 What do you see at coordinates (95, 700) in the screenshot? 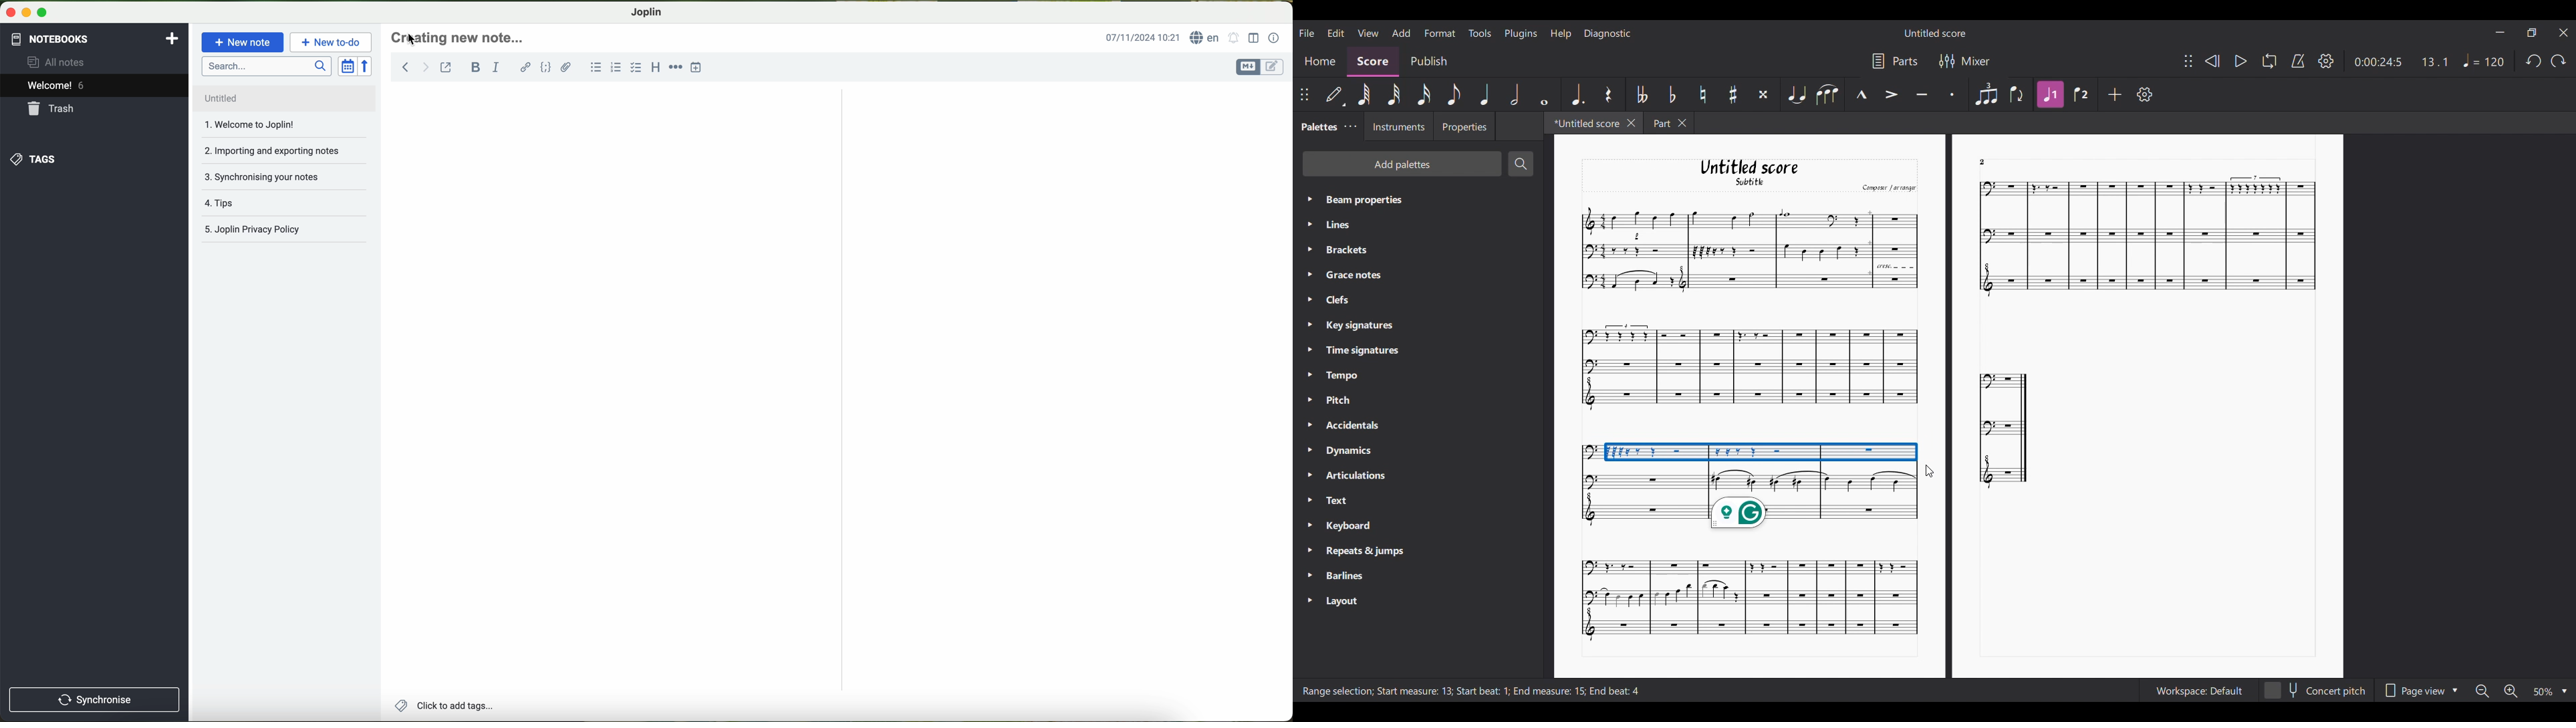
I see `synchronise button` at bounding box center [95, 700].